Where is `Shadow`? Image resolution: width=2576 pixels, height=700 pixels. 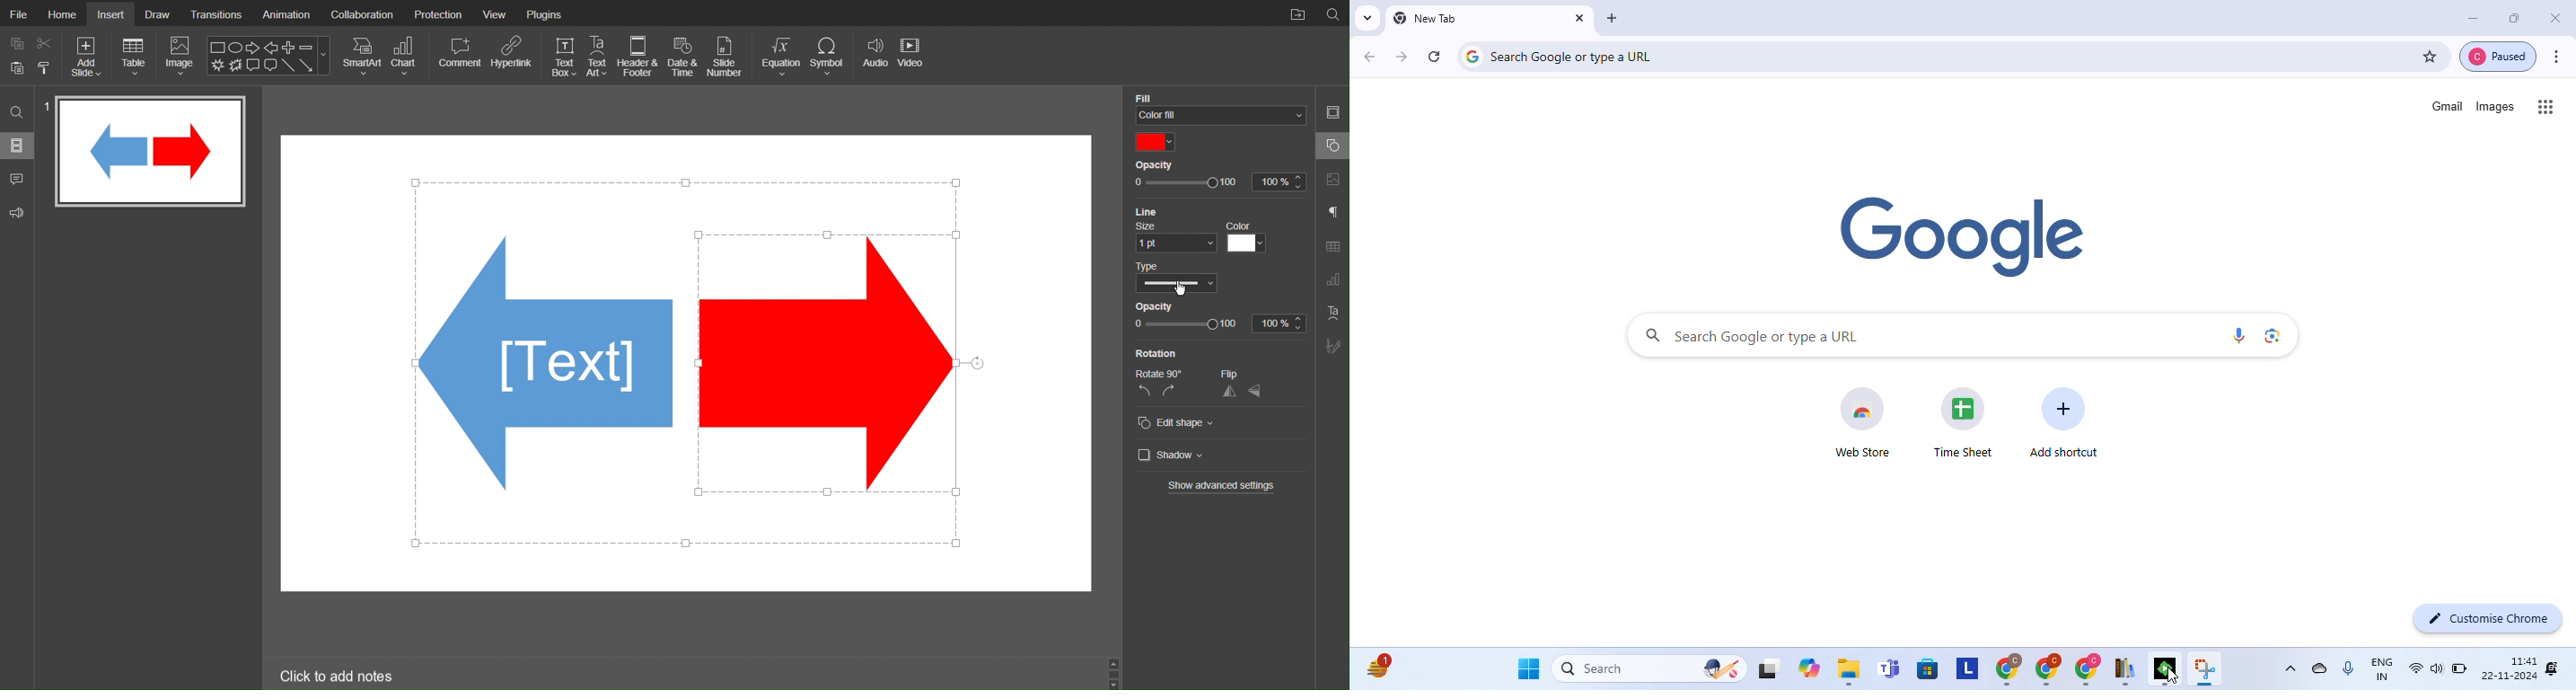
Shadow is located at coordinates (1174, 456).